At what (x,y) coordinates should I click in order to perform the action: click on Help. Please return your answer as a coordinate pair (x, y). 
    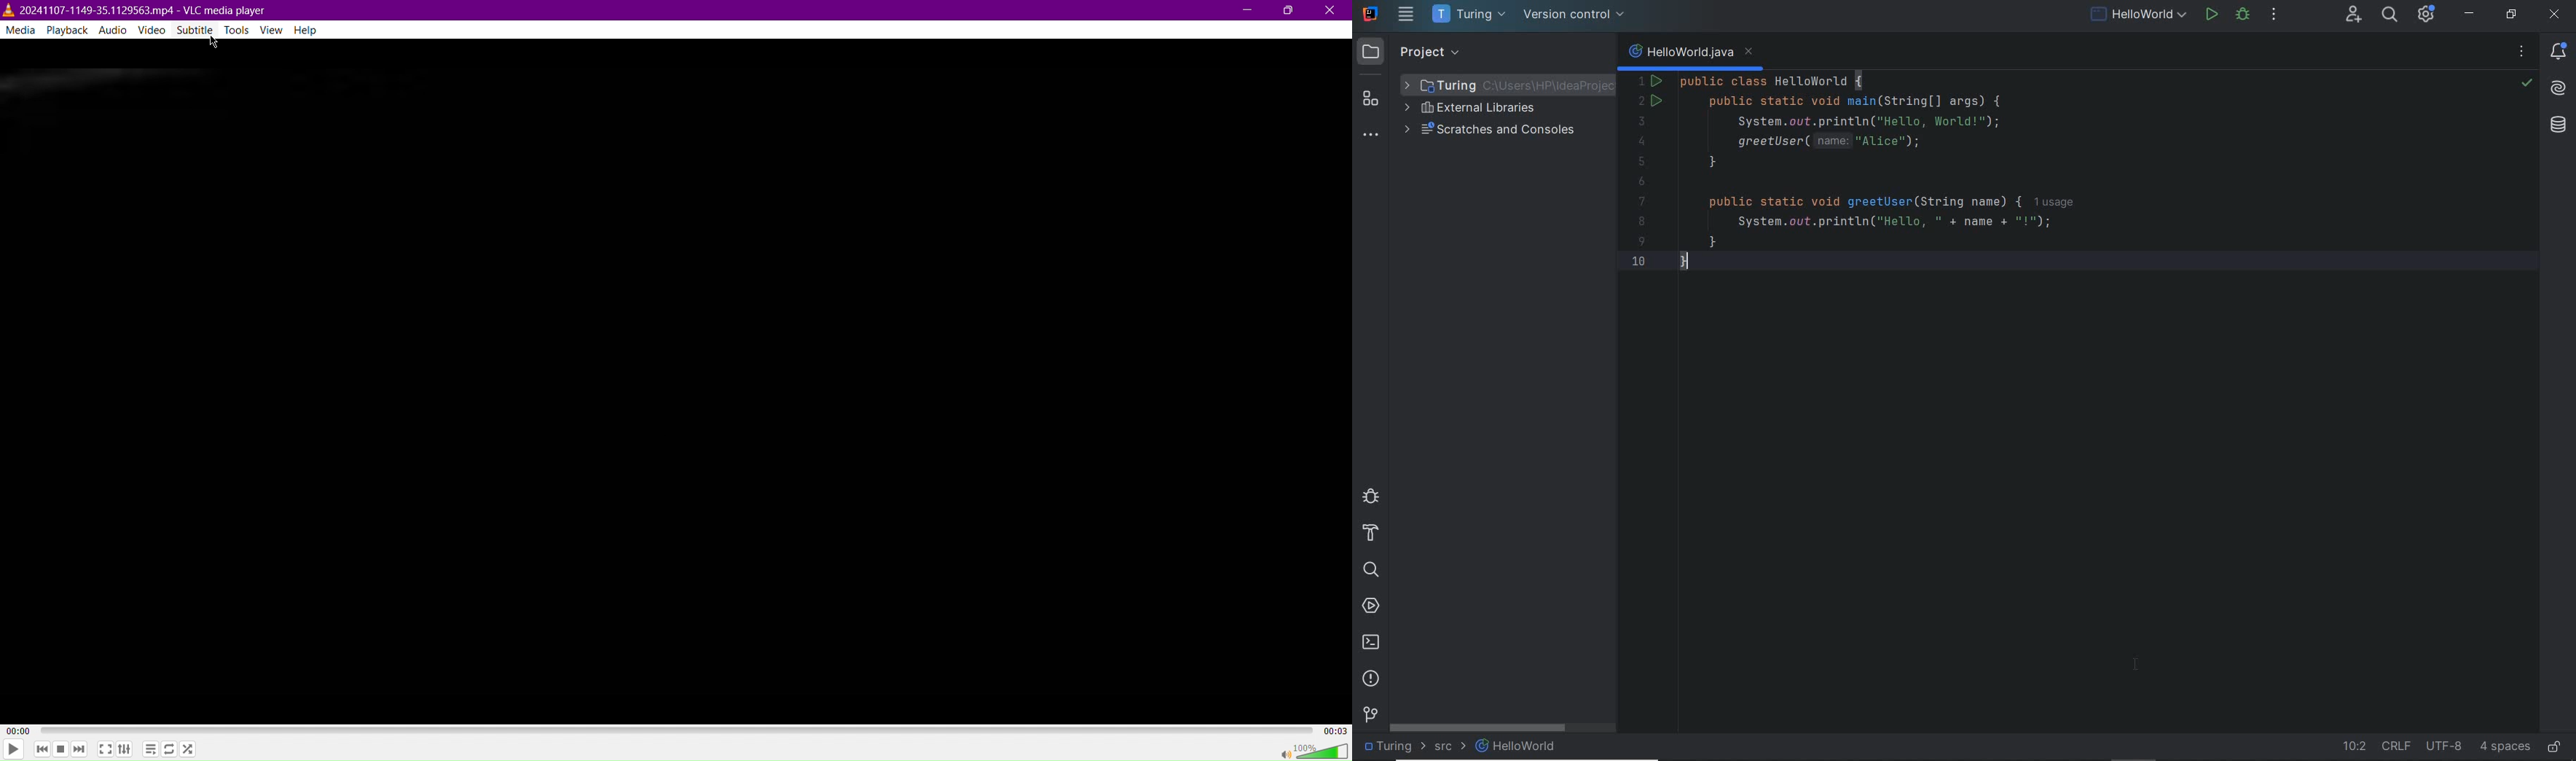
    Looking at the image, I should click on (311, 30).